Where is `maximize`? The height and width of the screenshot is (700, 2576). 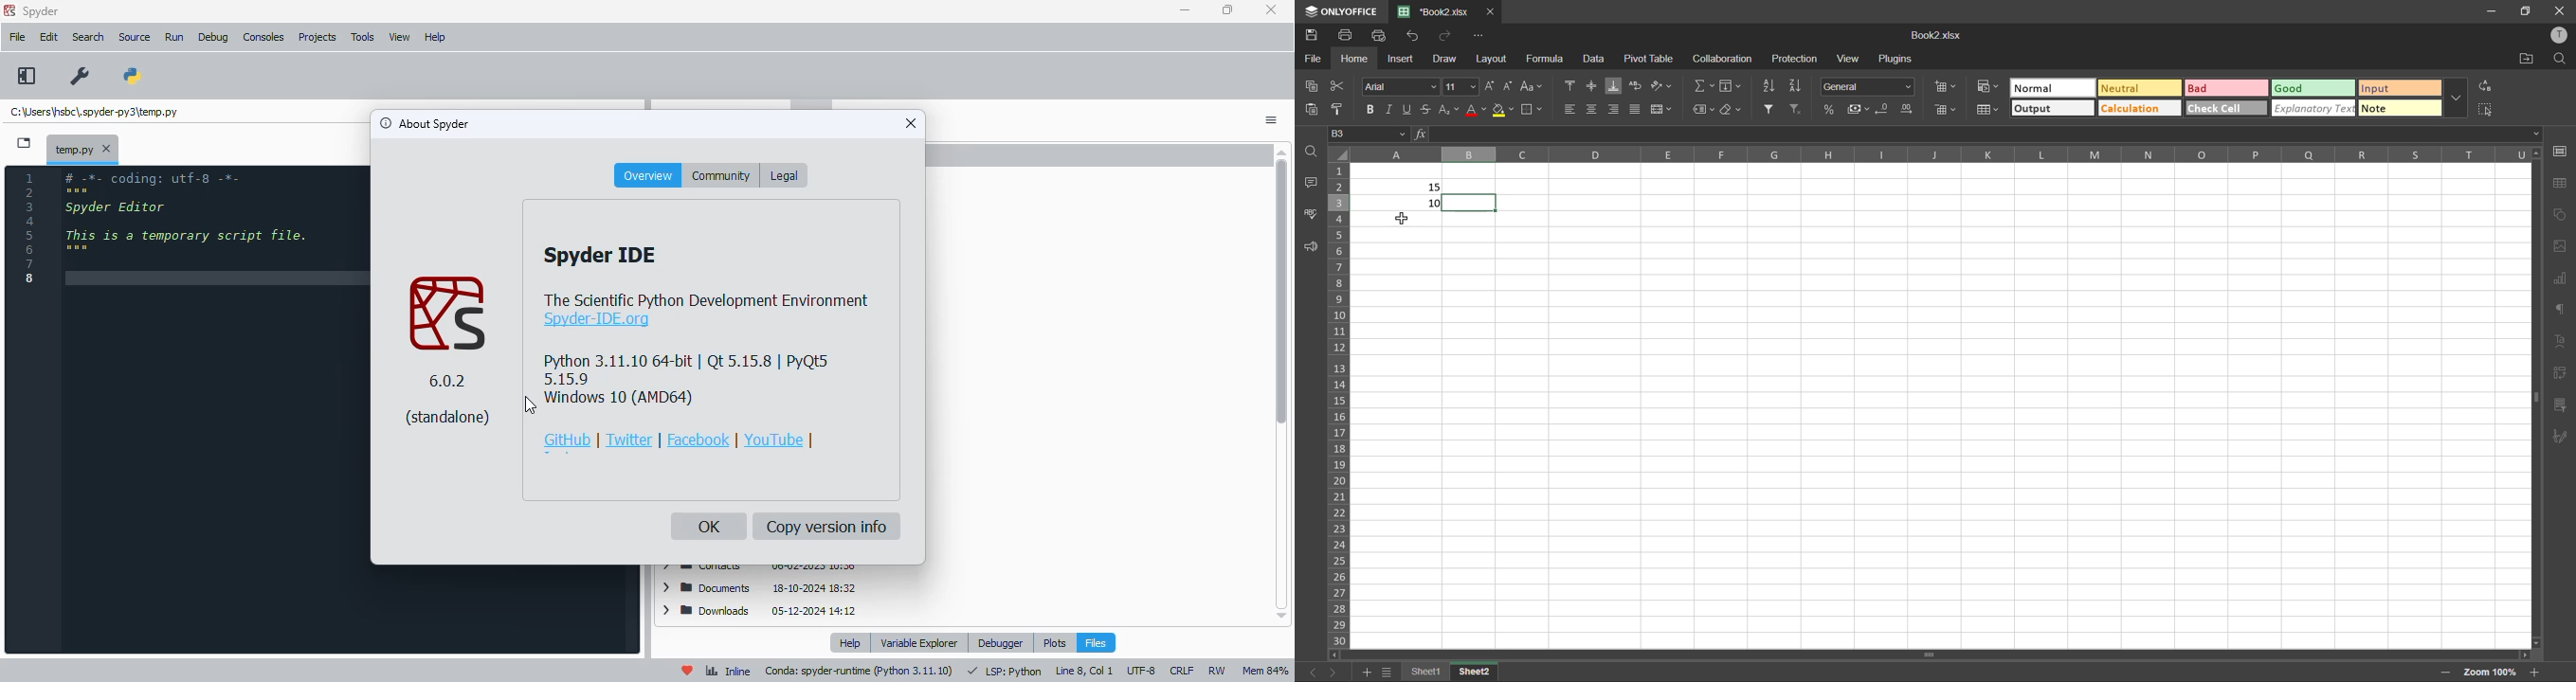 maximize is located at coordinates (1228, 10).